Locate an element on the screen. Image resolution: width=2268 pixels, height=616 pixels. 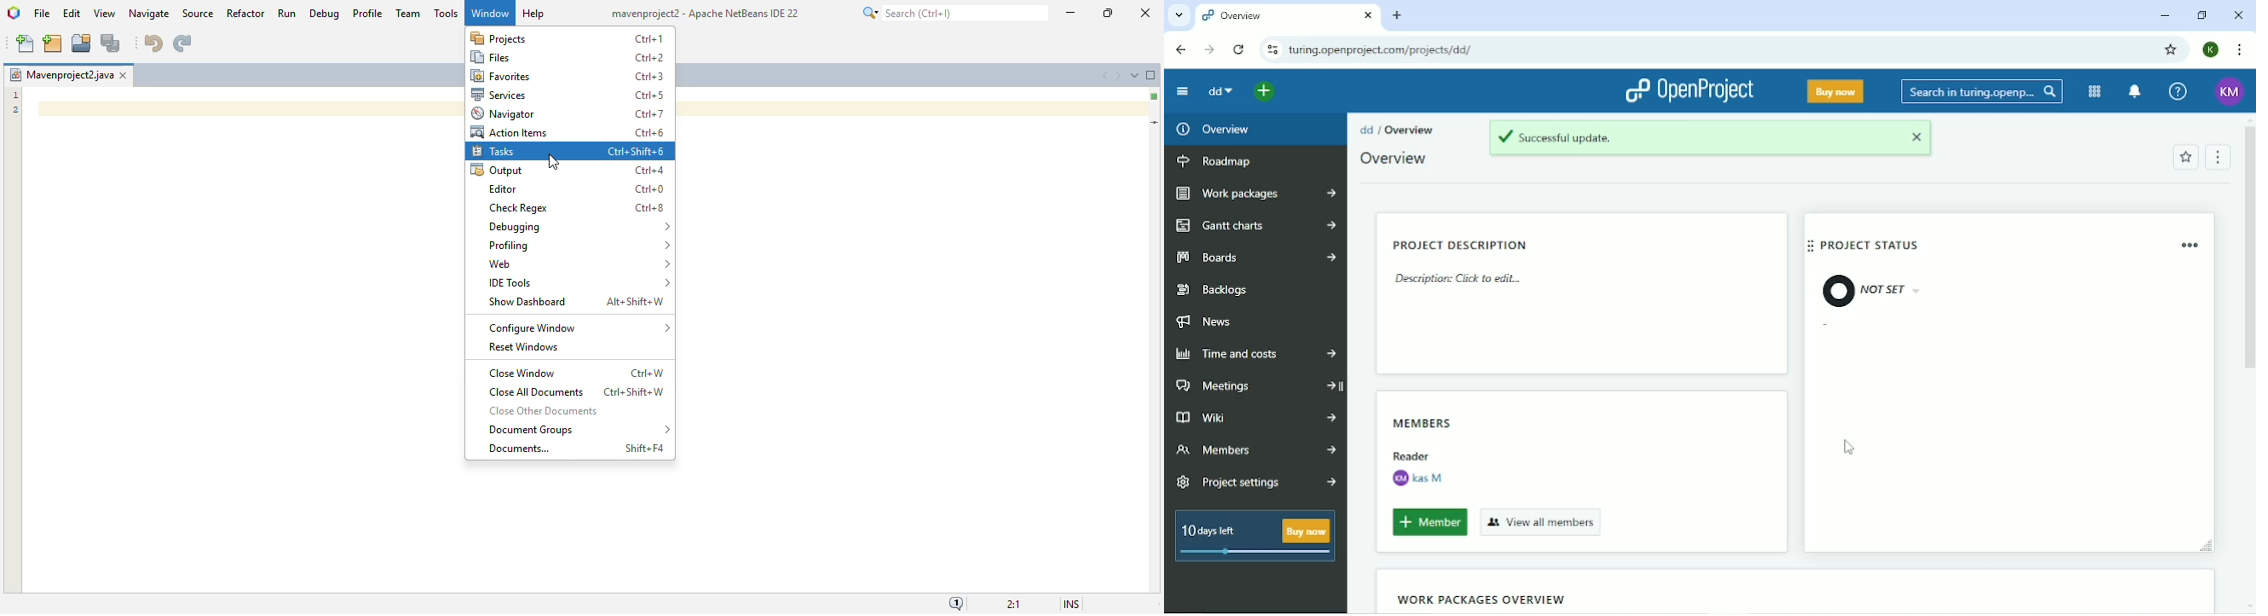
show dashboard is located at coordinates (527, 301).